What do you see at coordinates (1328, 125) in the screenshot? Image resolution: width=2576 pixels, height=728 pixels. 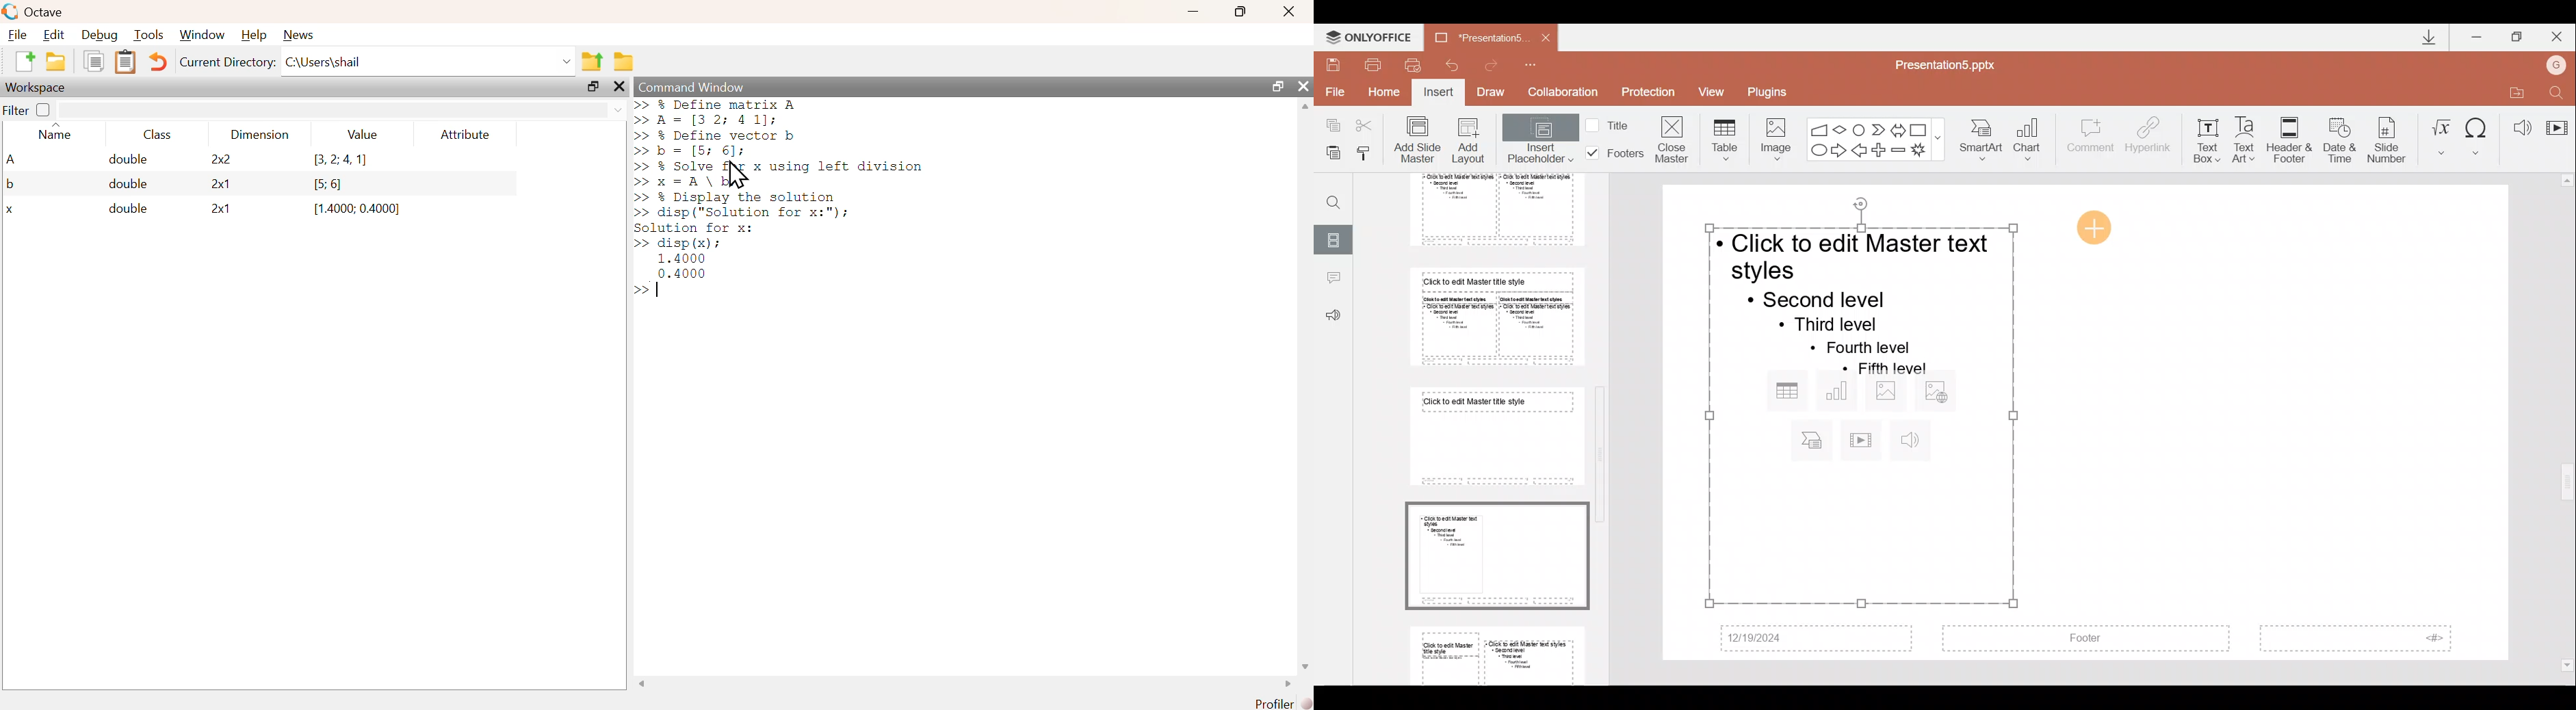 I see `Copy` at bounding box center [1328, 125].